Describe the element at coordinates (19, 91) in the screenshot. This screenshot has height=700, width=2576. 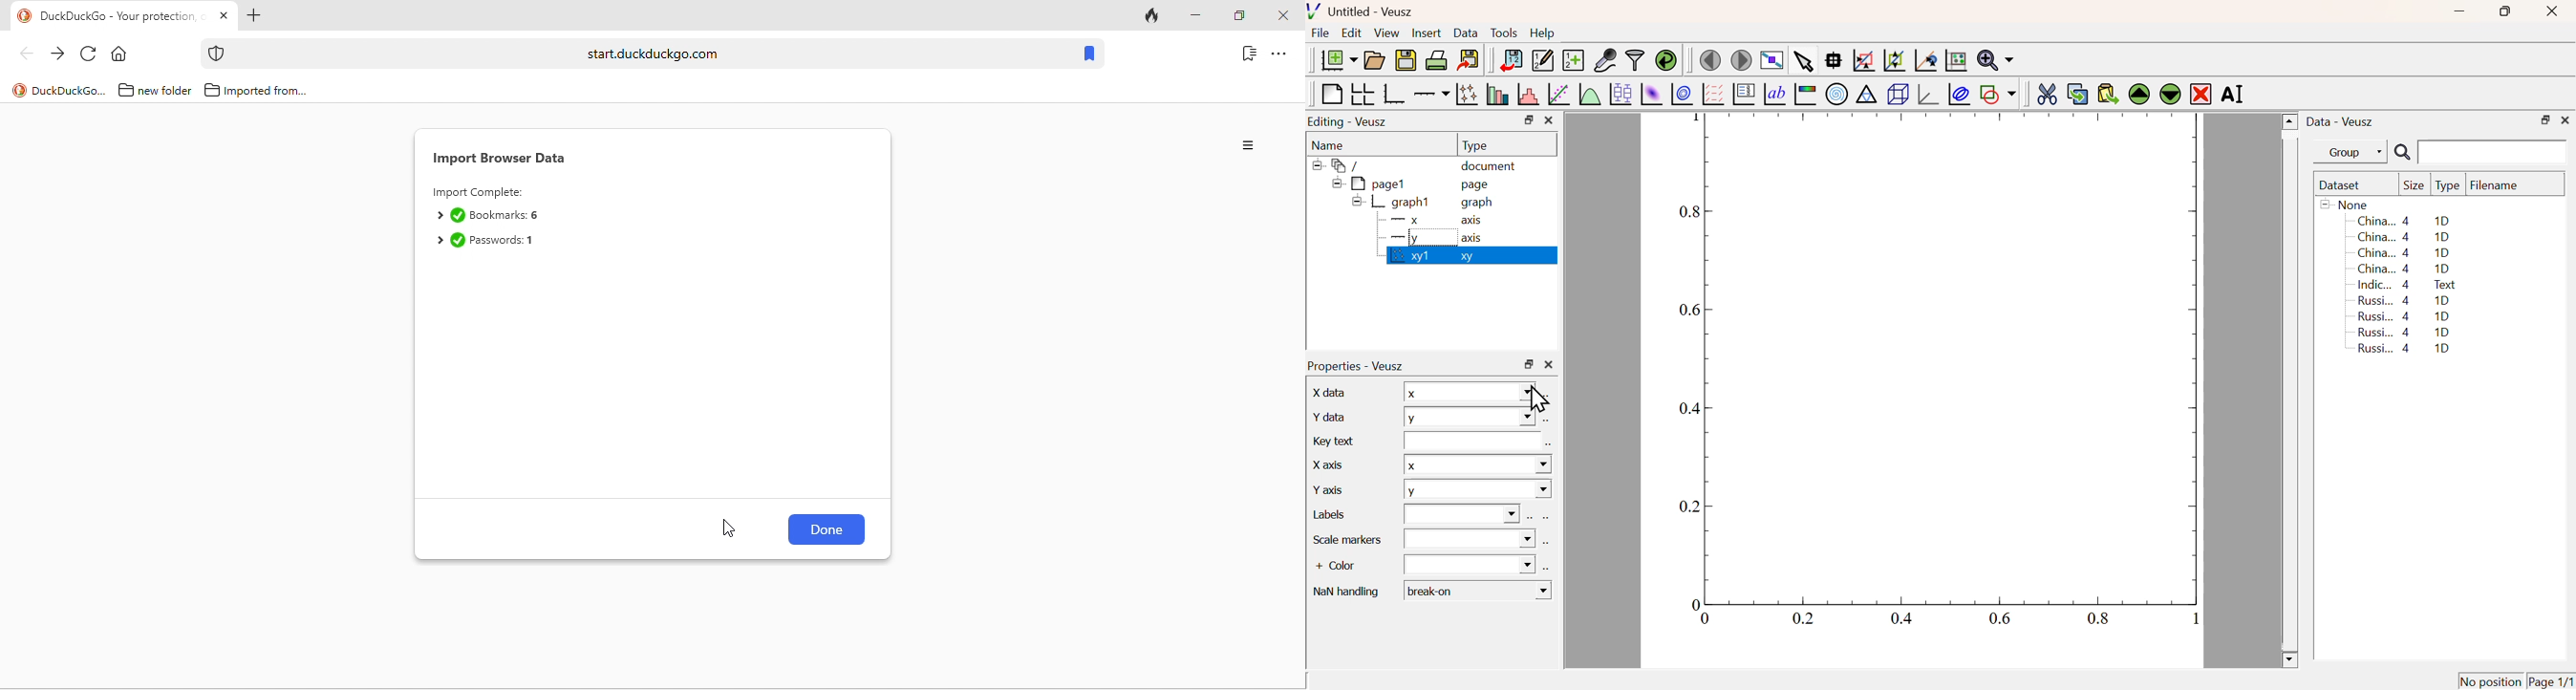
I see `icon` at that location.